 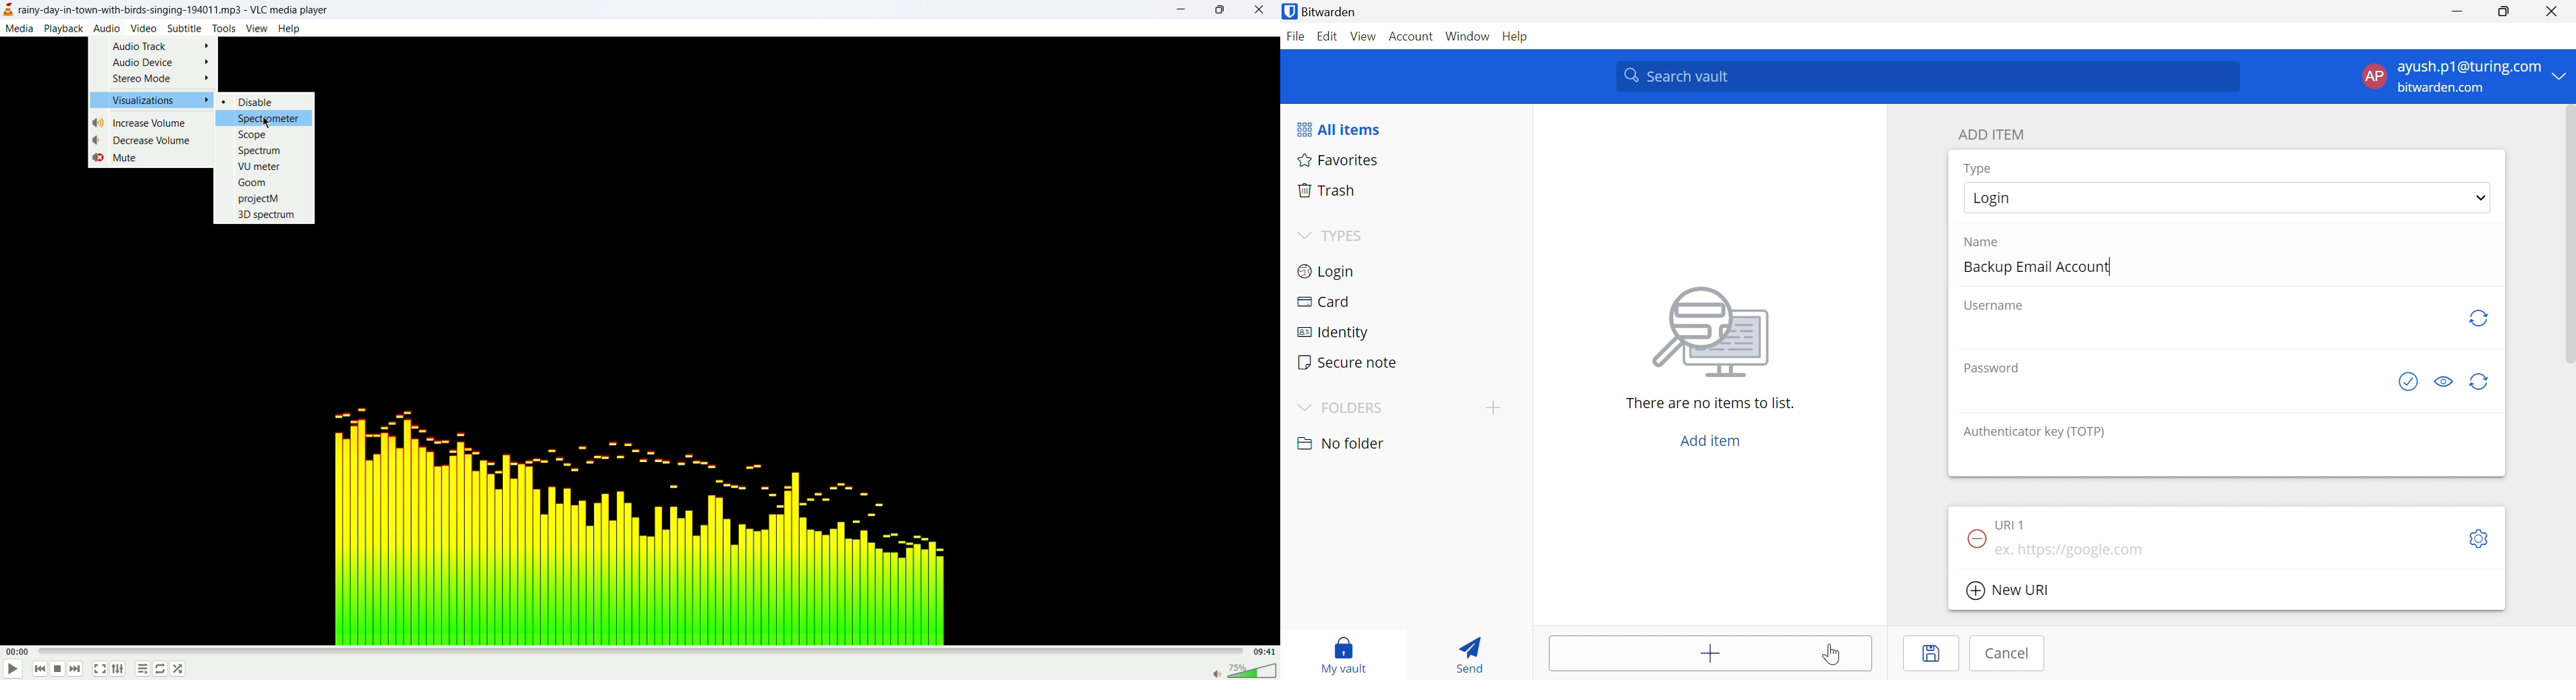 I want to click on Toggle visibility, so click(x=2442, y=382).